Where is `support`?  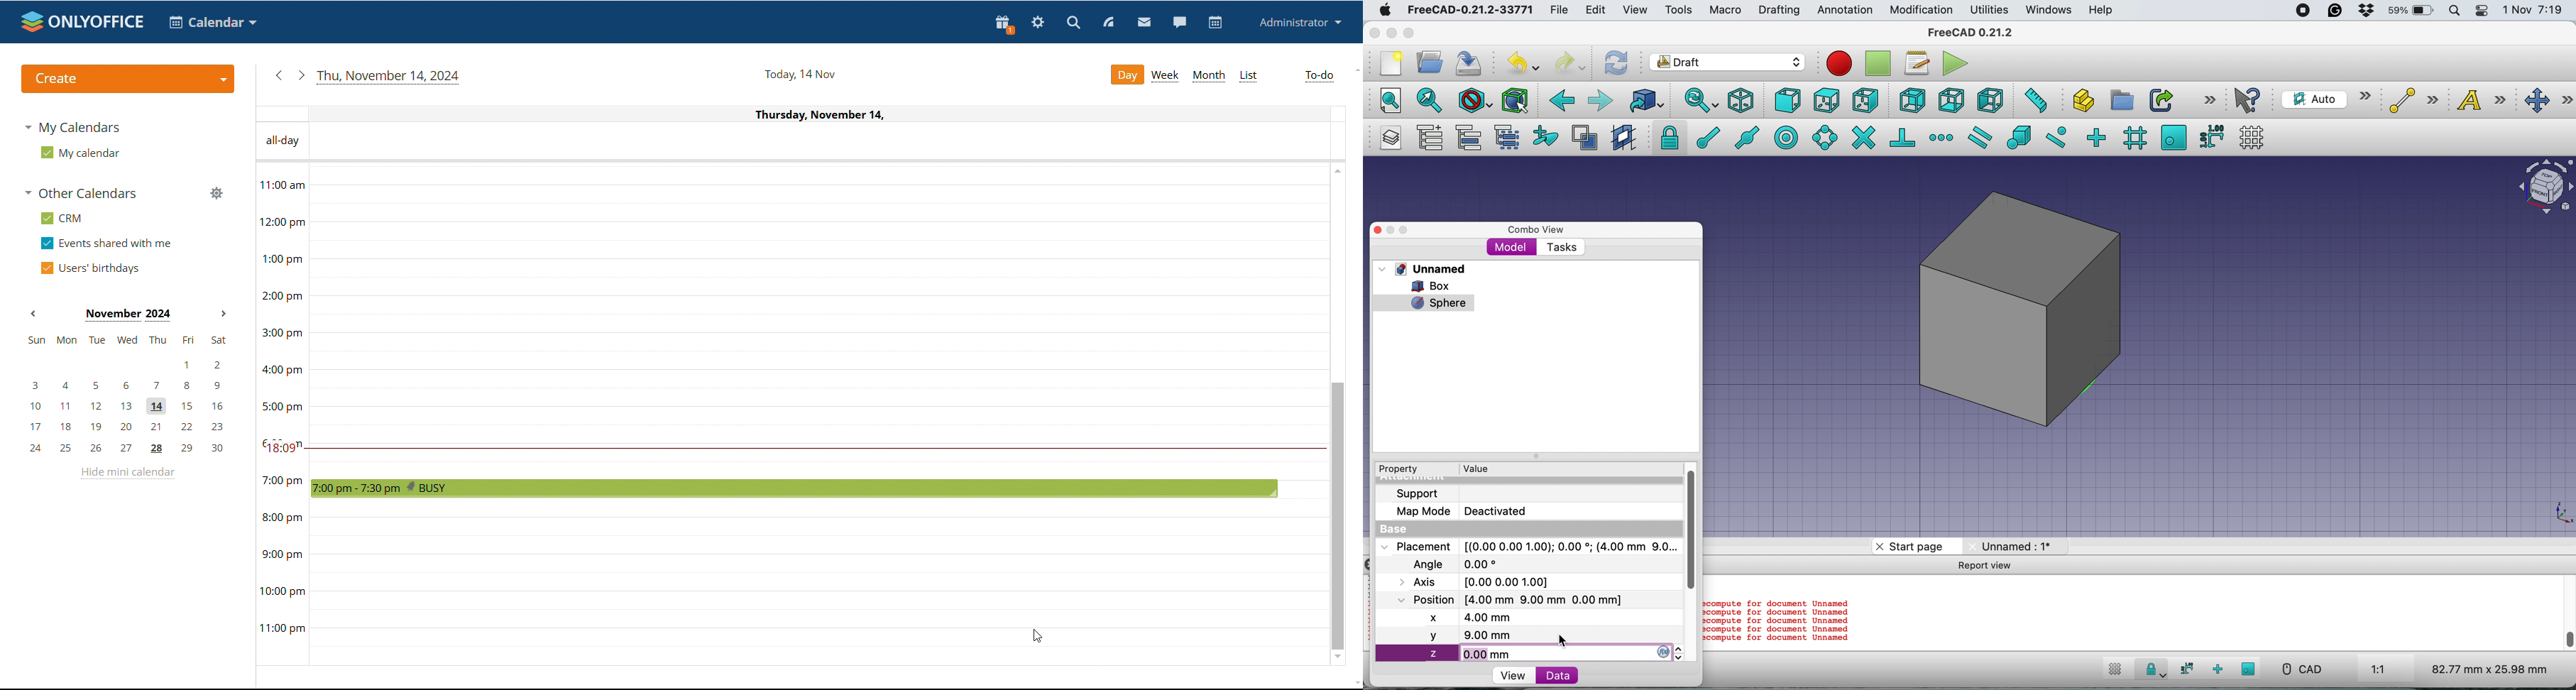
support is located at coordinates (1420, 492).